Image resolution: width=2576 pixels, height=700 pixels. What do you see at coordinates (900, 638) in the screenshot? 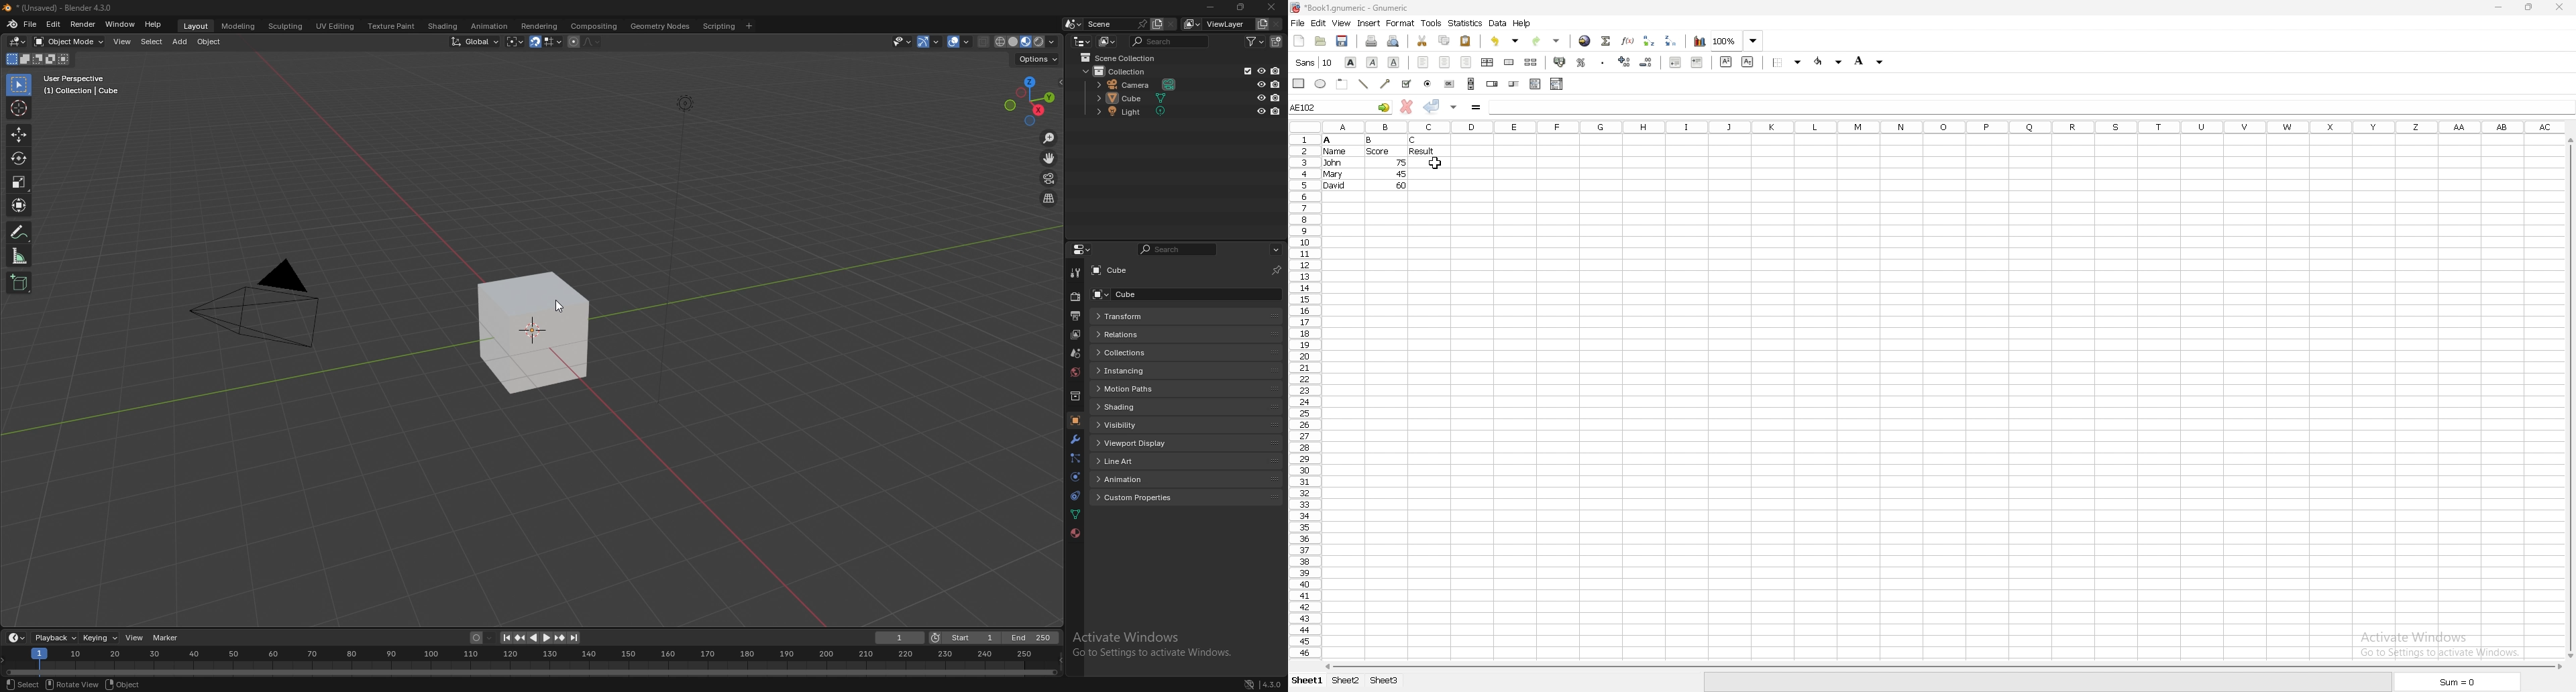
I see `1` at bounding box center [900, 638].